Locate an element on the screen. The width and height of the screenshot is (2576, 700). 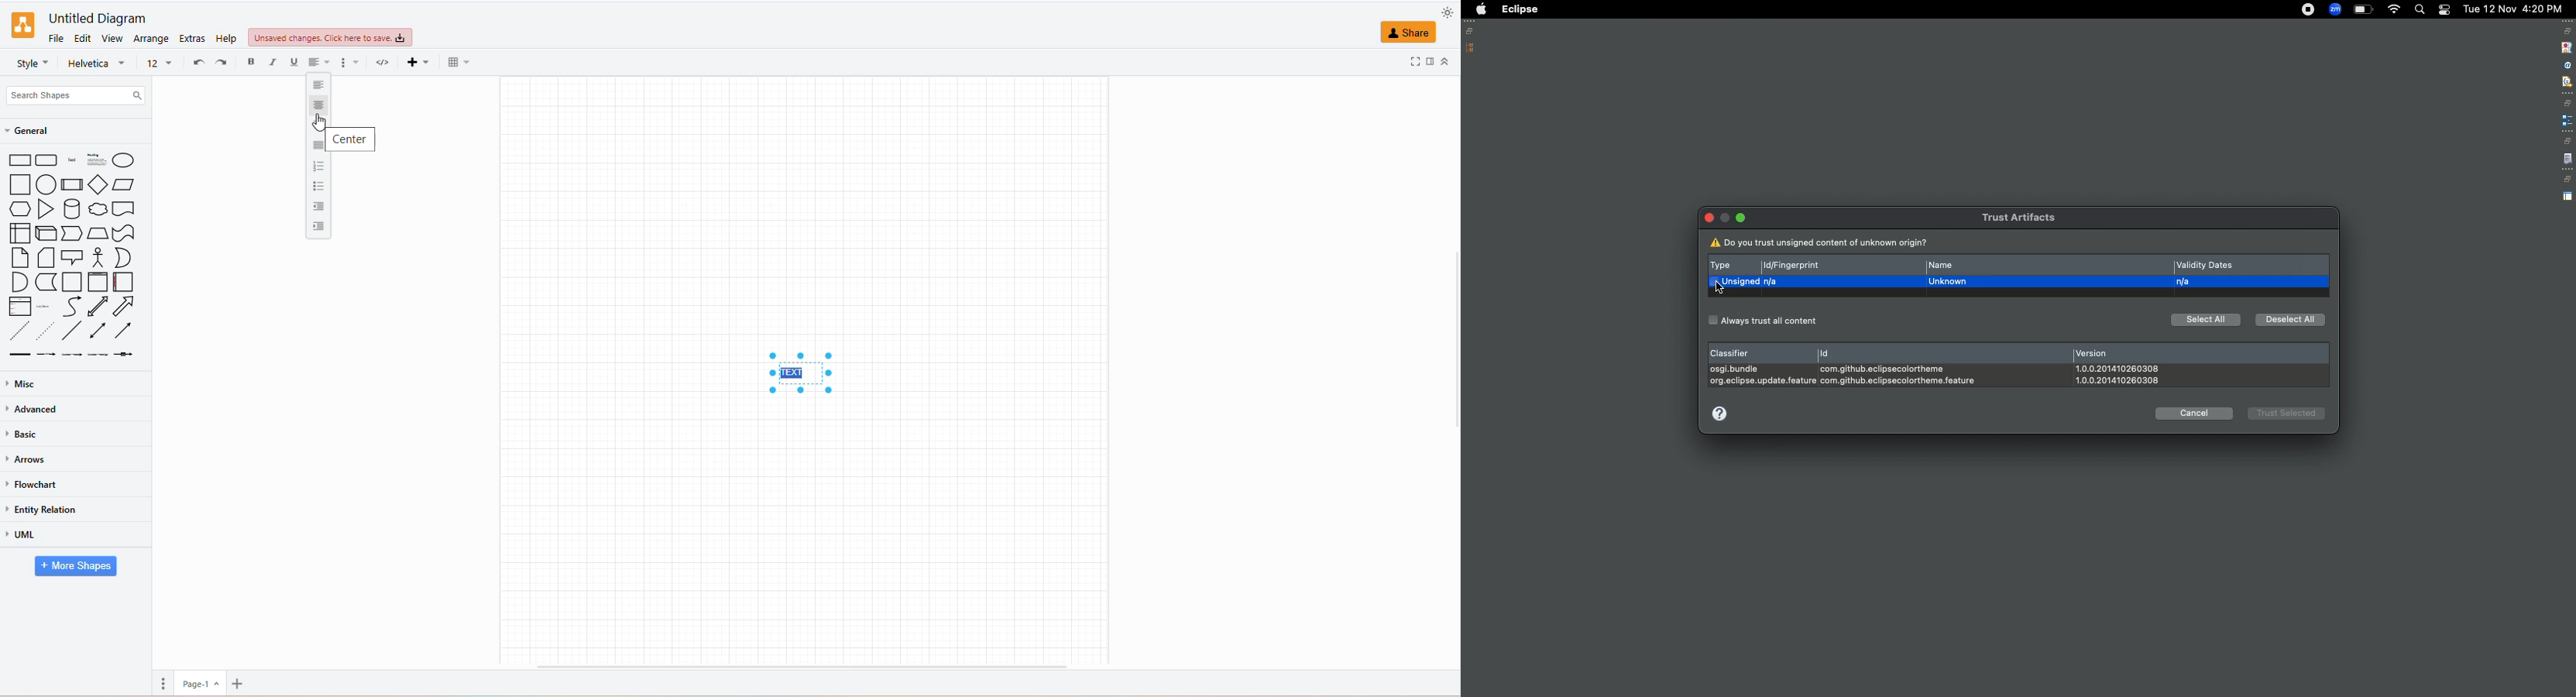
logo is located at coordinates (21, 25).